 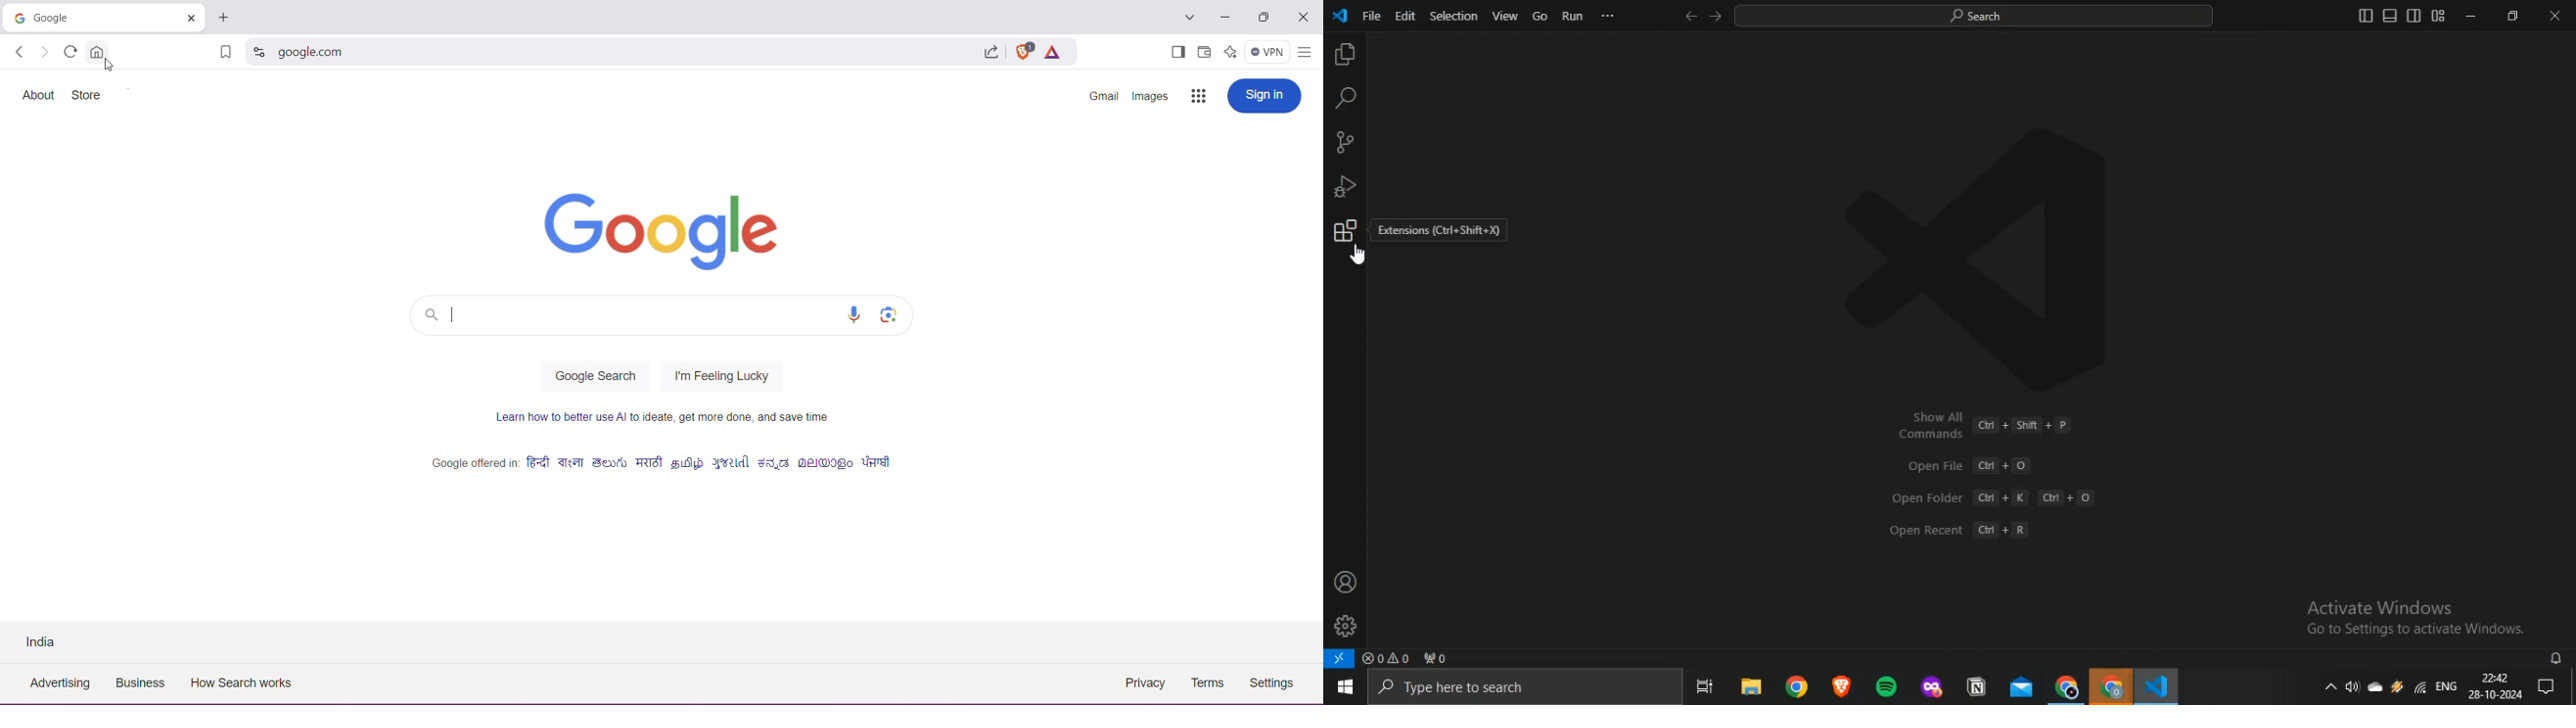 I want to click on google chrome, so click(x=1799, y=685).